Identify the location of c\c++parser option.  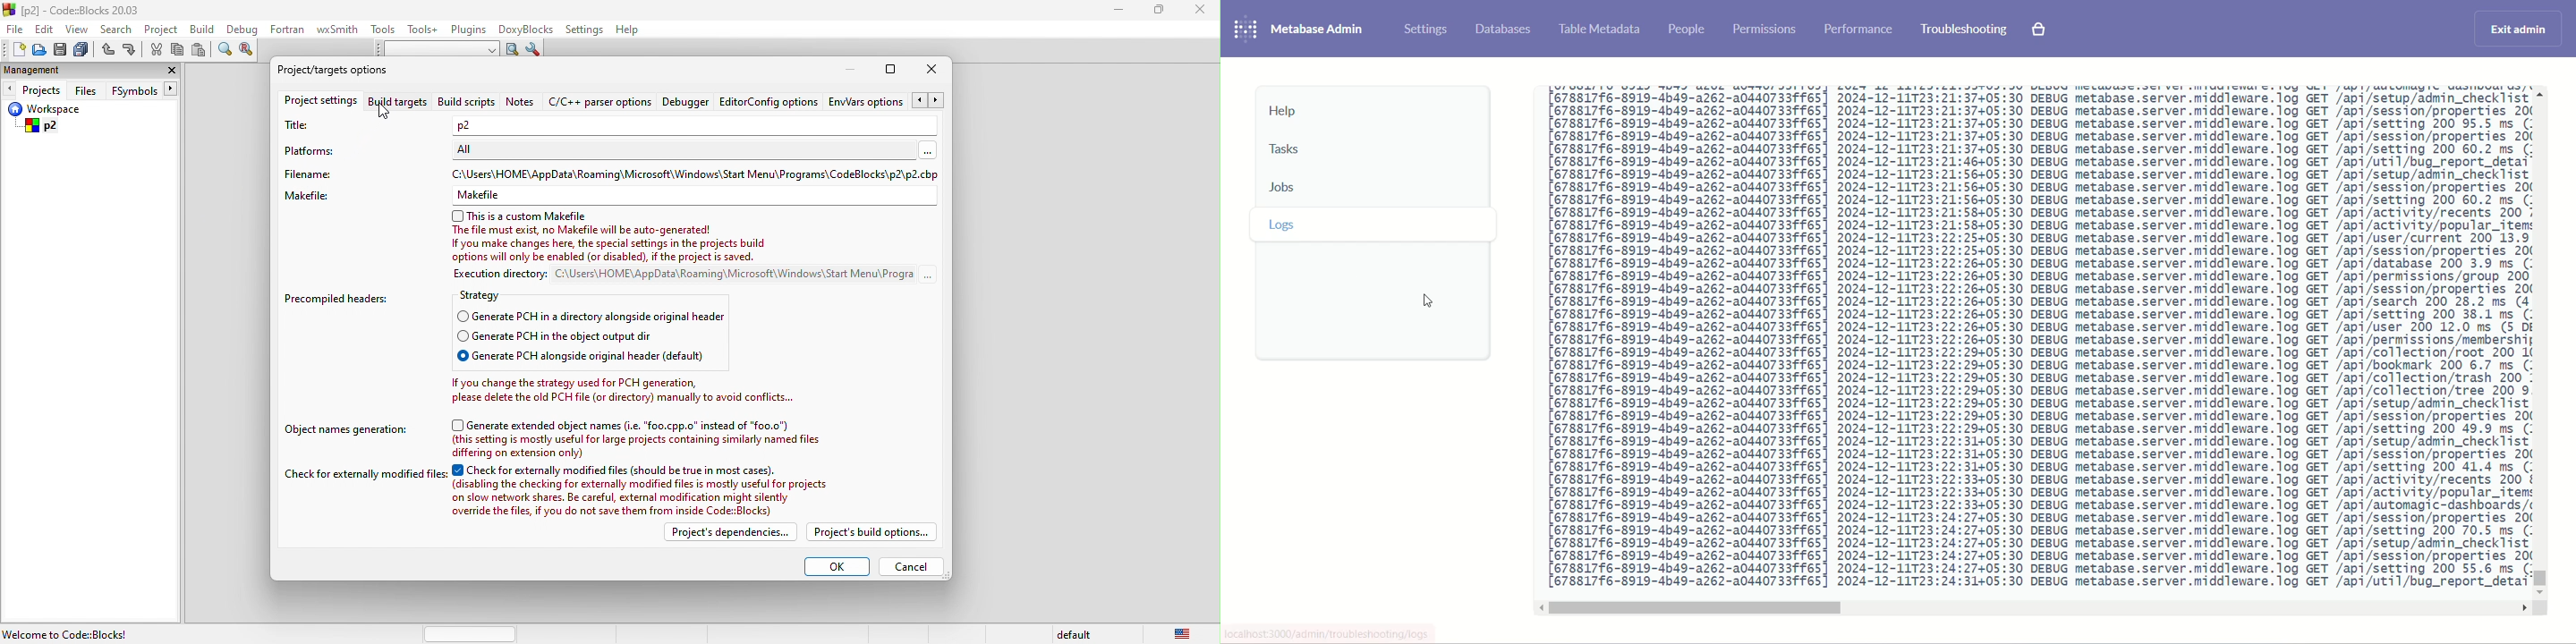
(600, 101).